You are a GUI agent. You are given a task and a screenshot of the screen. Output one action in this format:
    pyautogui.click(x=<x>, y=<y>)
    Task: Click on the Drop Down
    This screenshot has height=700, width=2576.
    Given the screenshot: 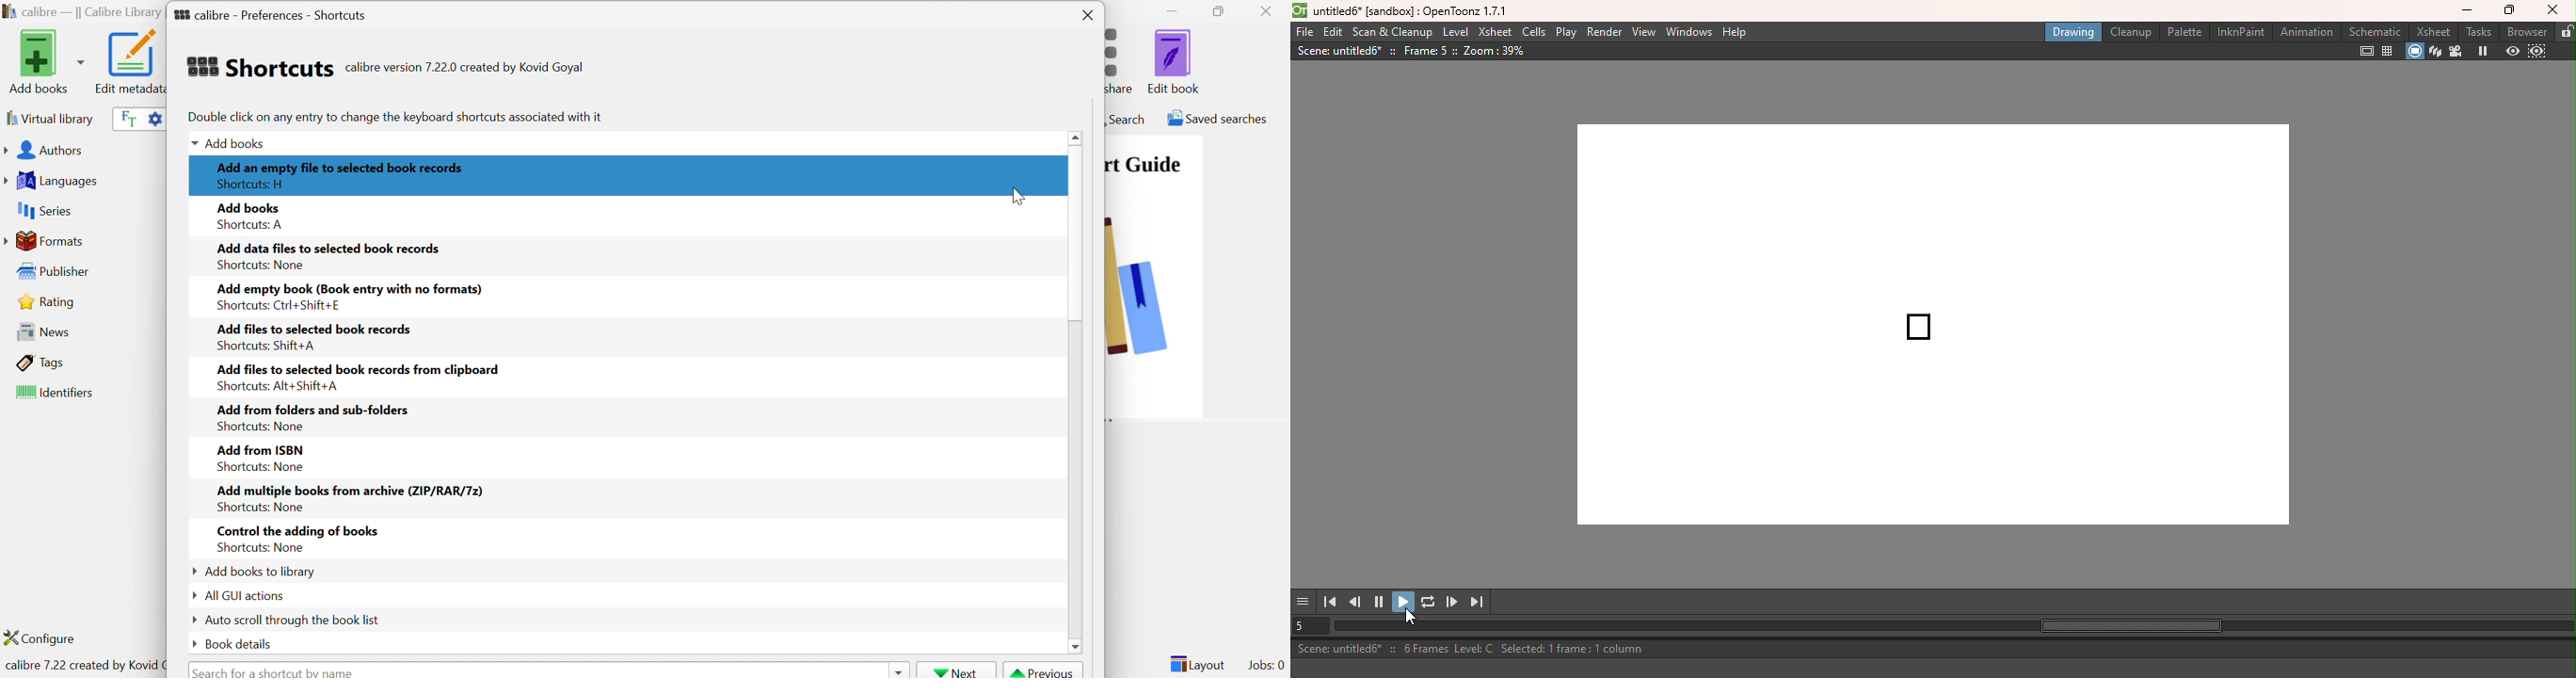 What is the action you would take?
    pyautogui.click(x=190, y=644)
    